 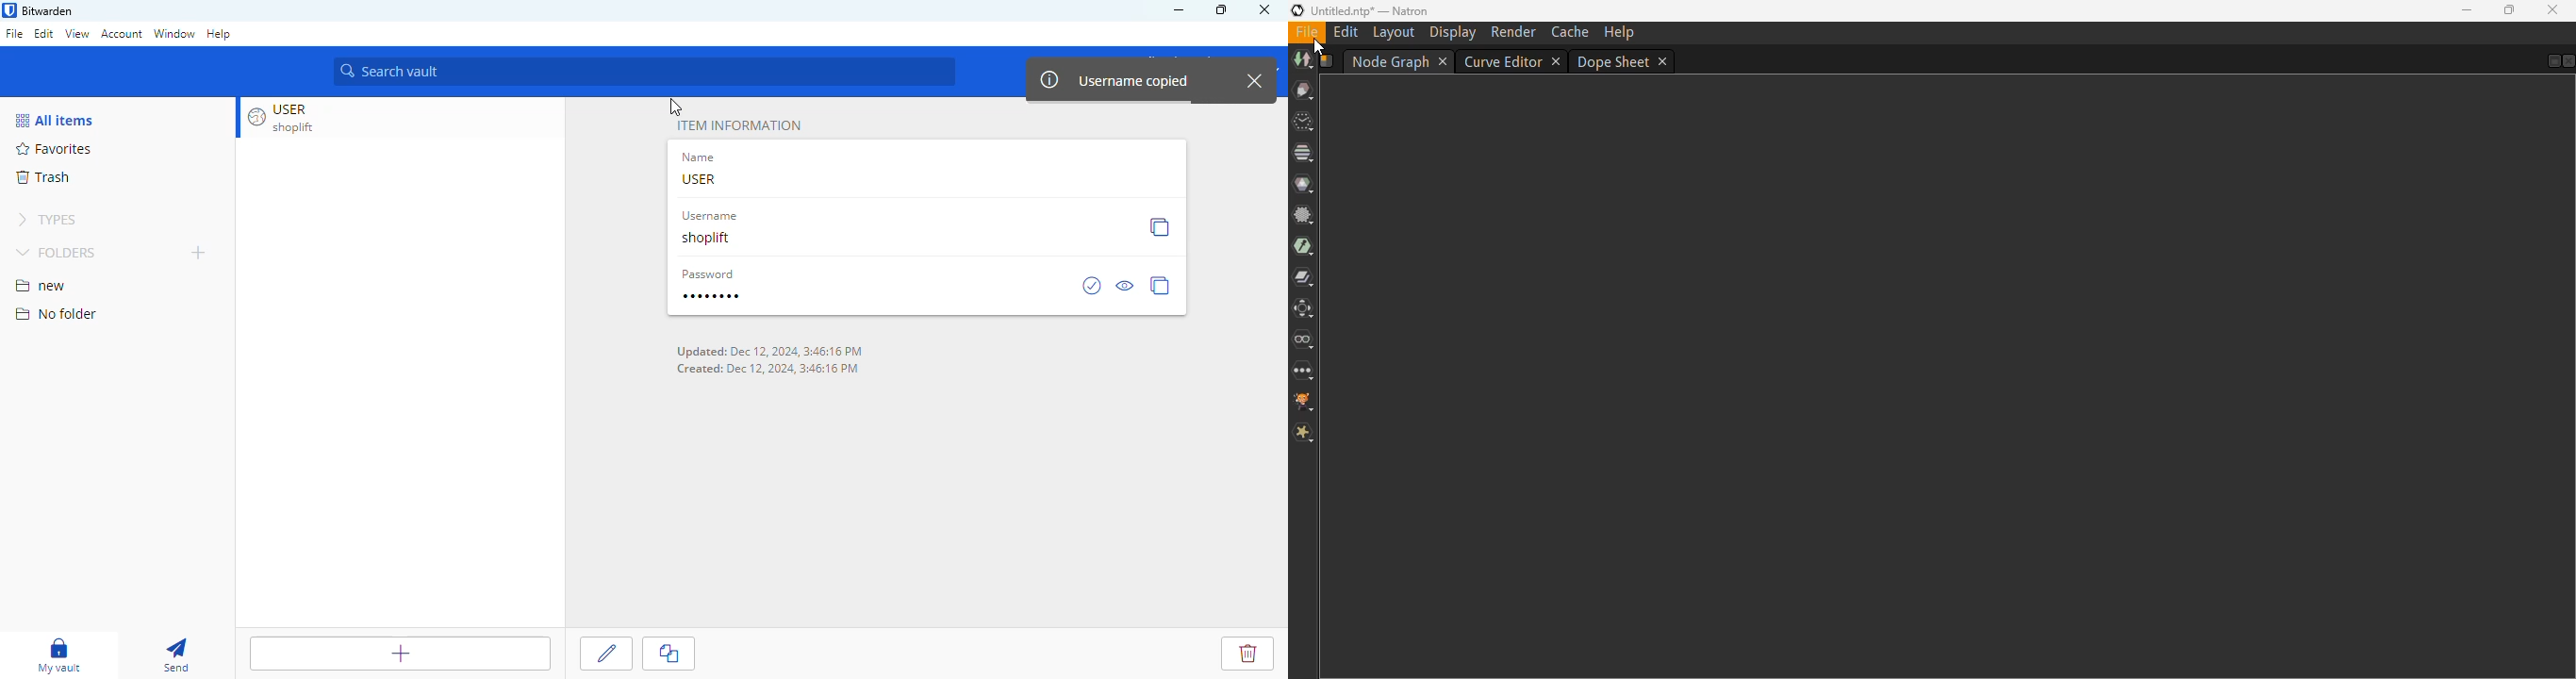 What do you see at coordinates (177, 654) in the screenshot?
I see `send` at bounding box center [177, 654].